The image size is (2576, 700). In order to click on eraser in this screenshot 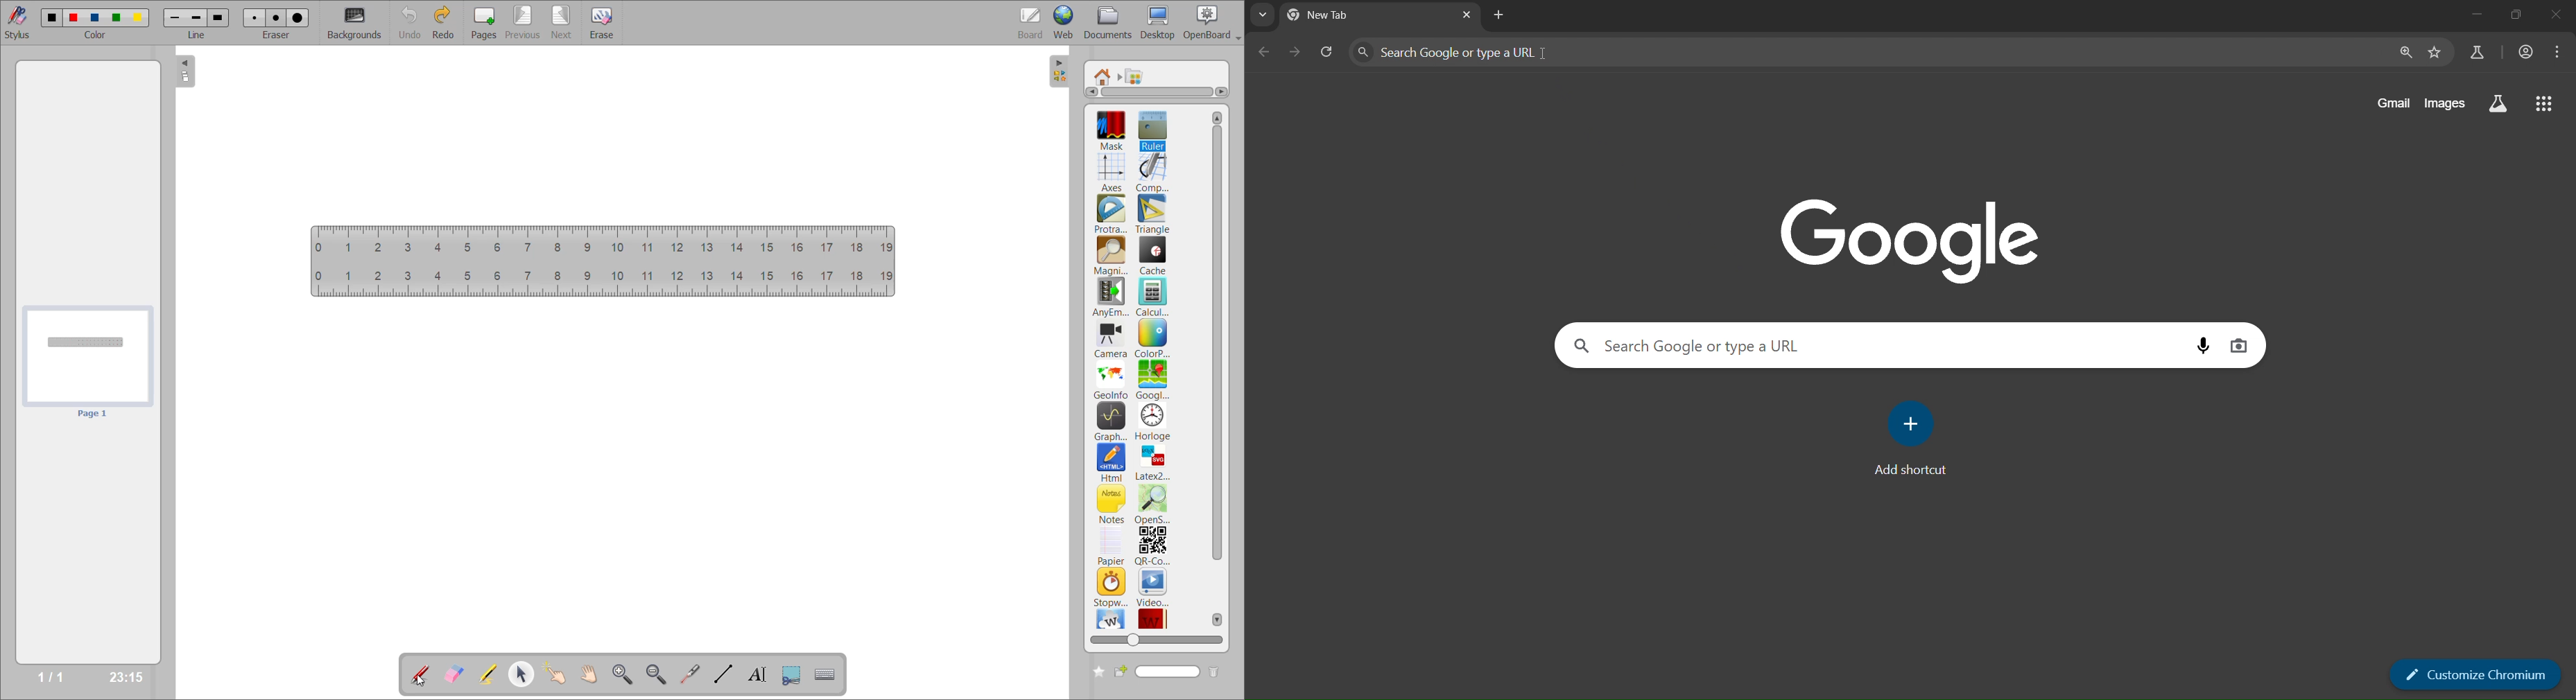, I will do `click(277, 34)`.